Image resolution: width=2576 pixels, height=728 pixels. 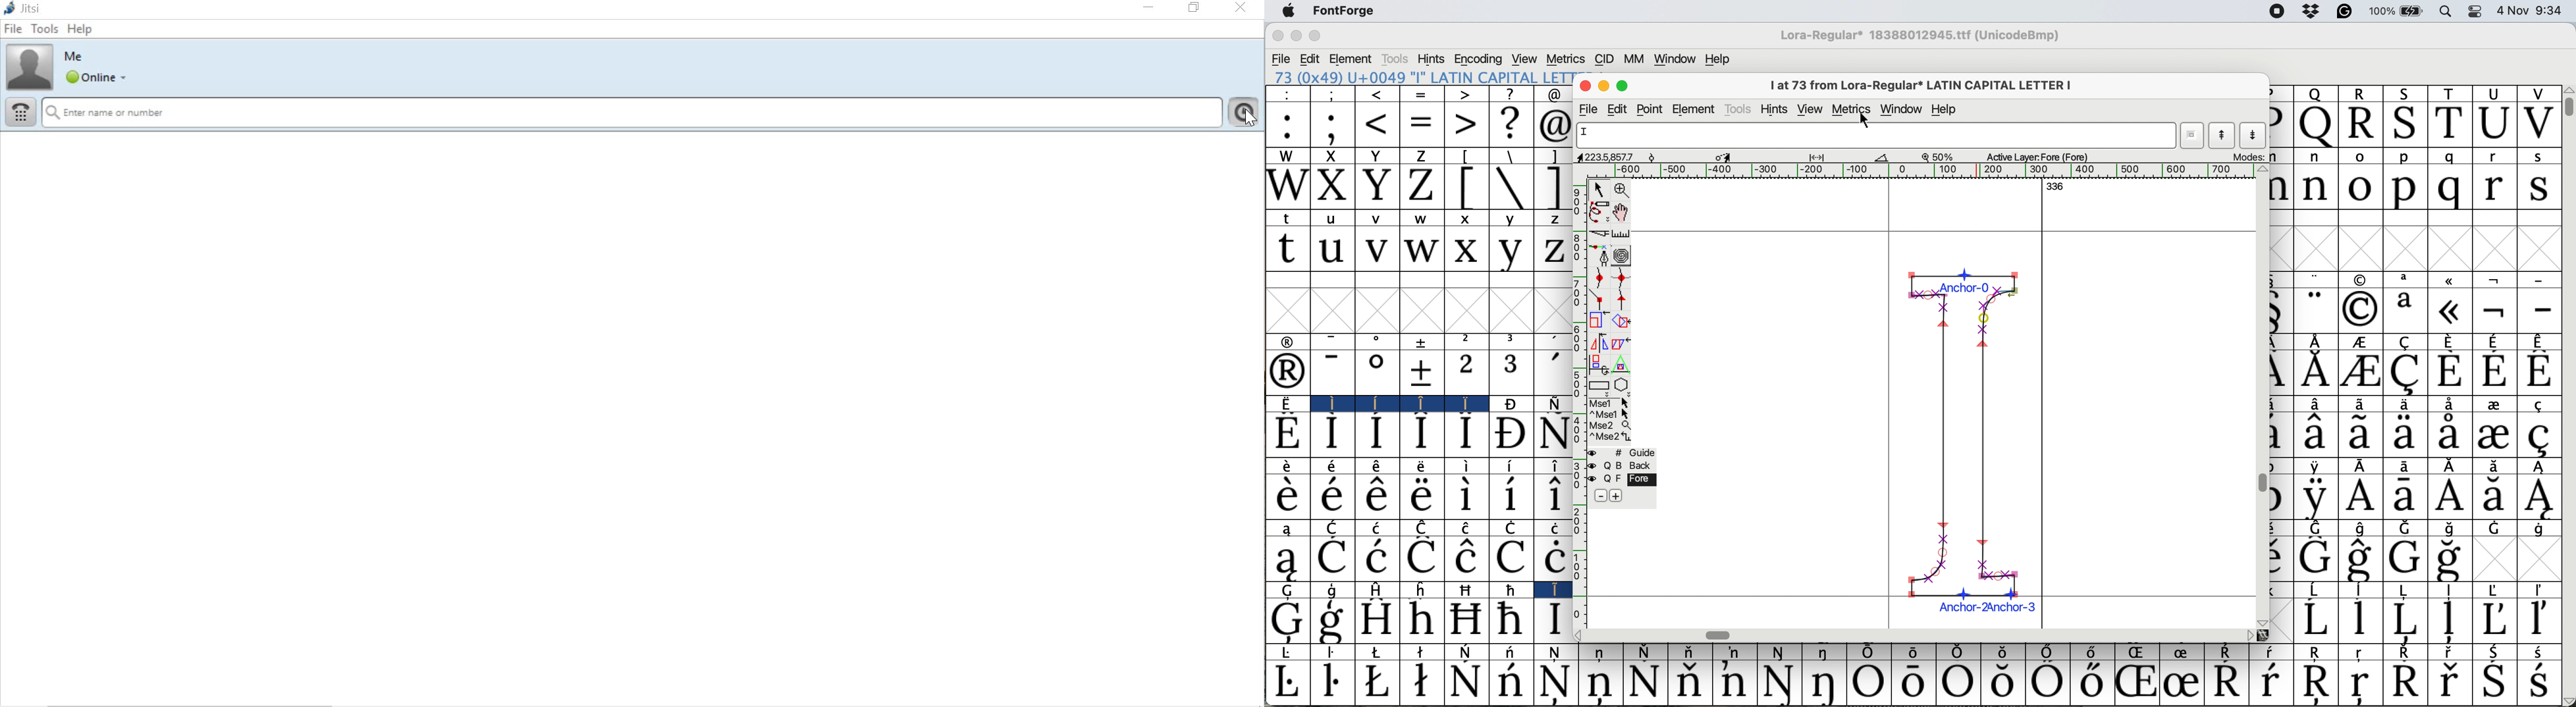 I want to click on 2, so click(x=1466, y=373).